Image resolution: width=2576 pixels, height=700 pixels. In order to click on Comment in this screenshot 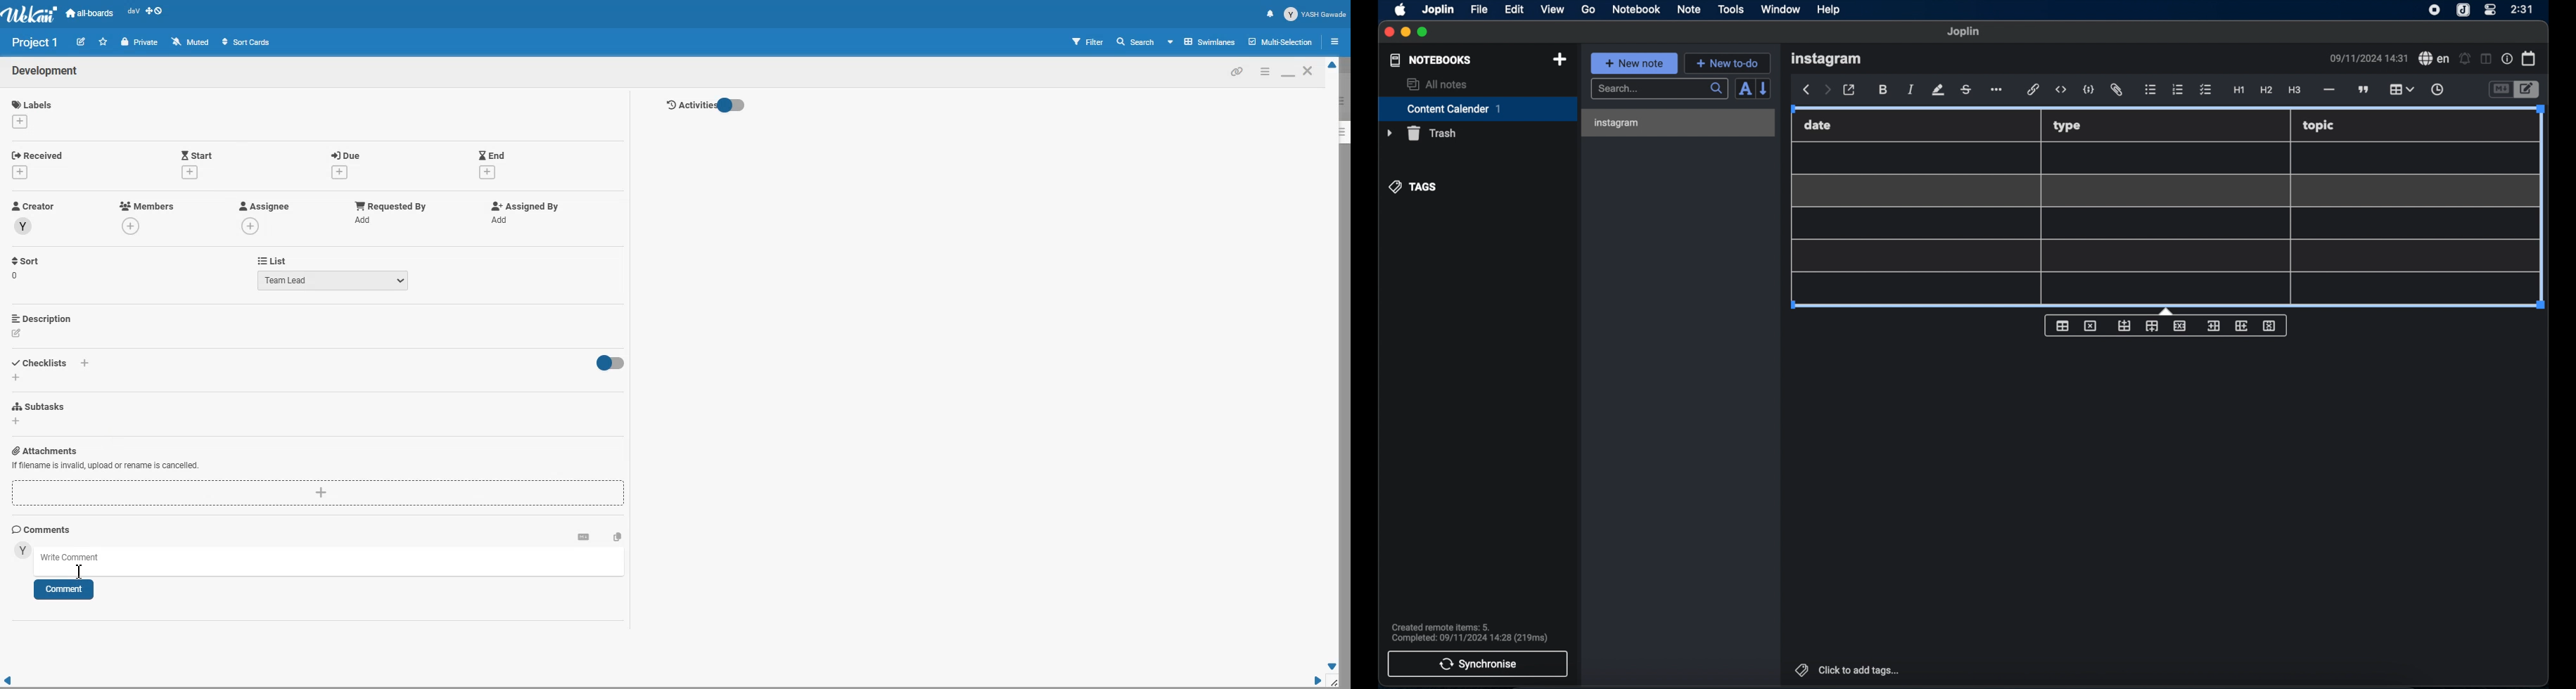, I will do `click(63, 590)`.